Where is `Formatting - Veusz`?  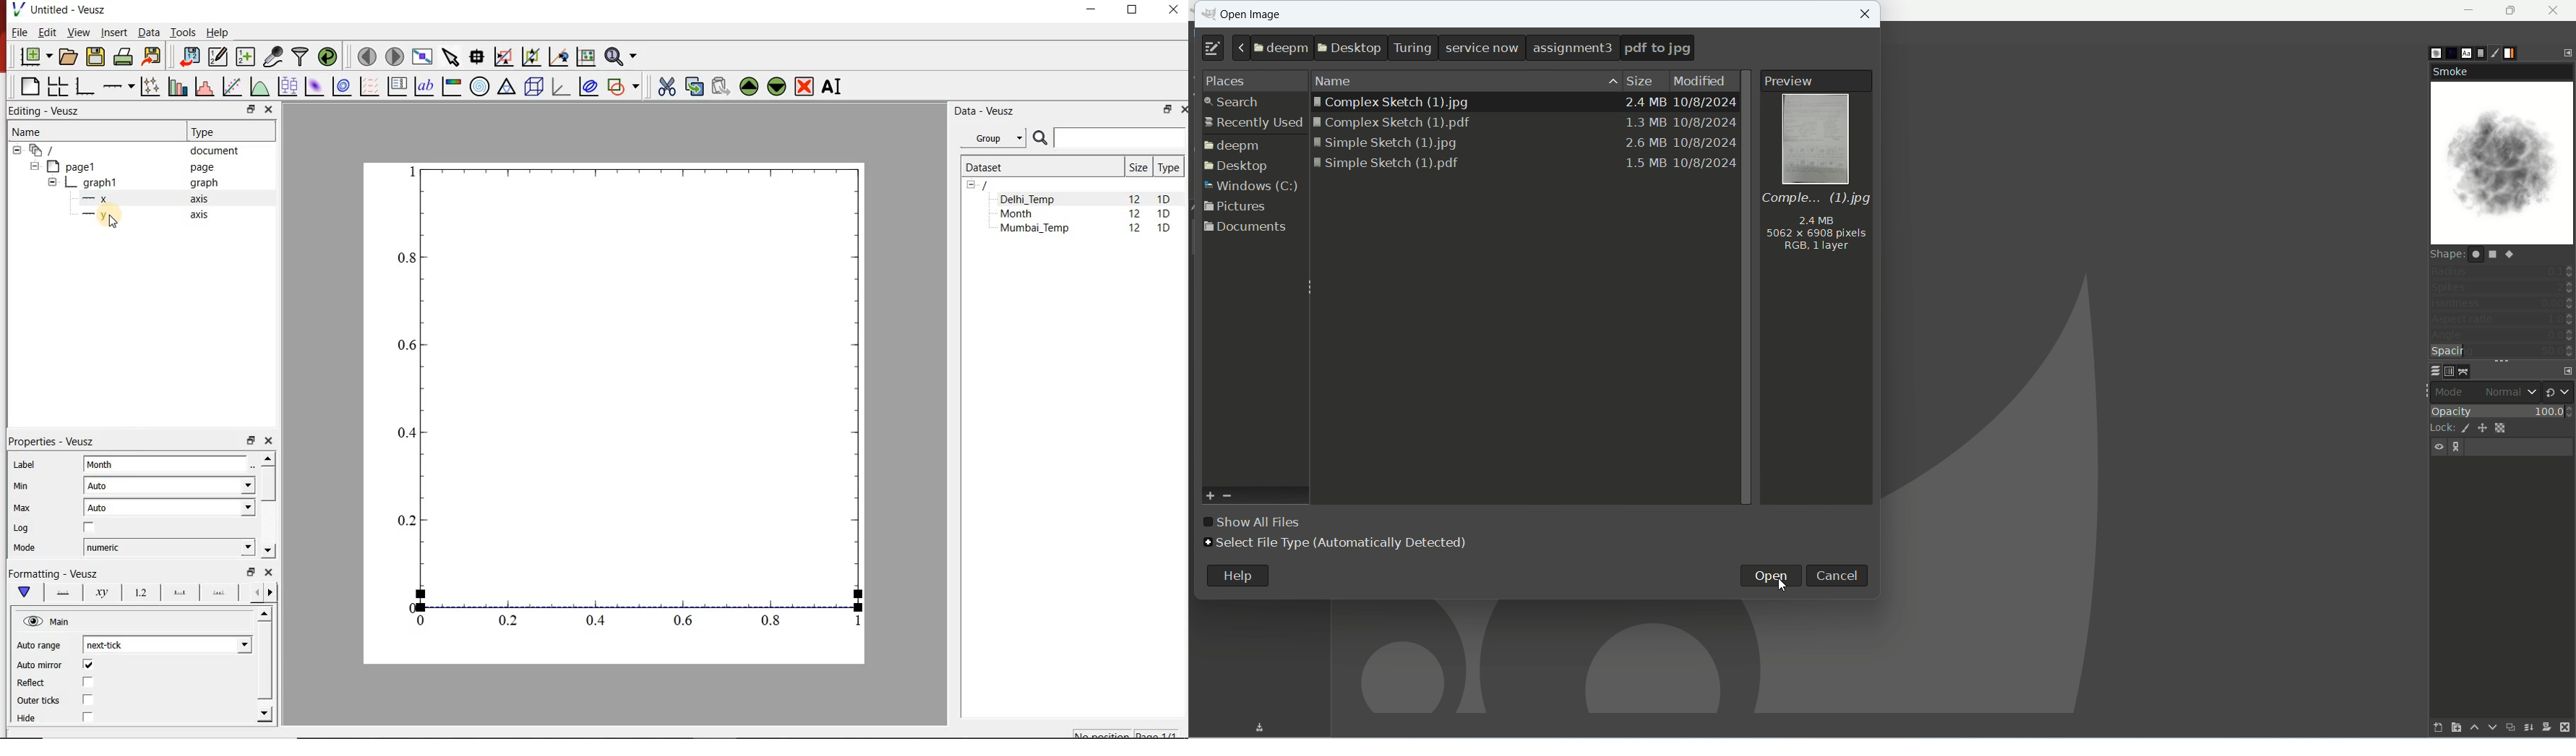
Formatting - Veusz is located at coordinates (57, 573).